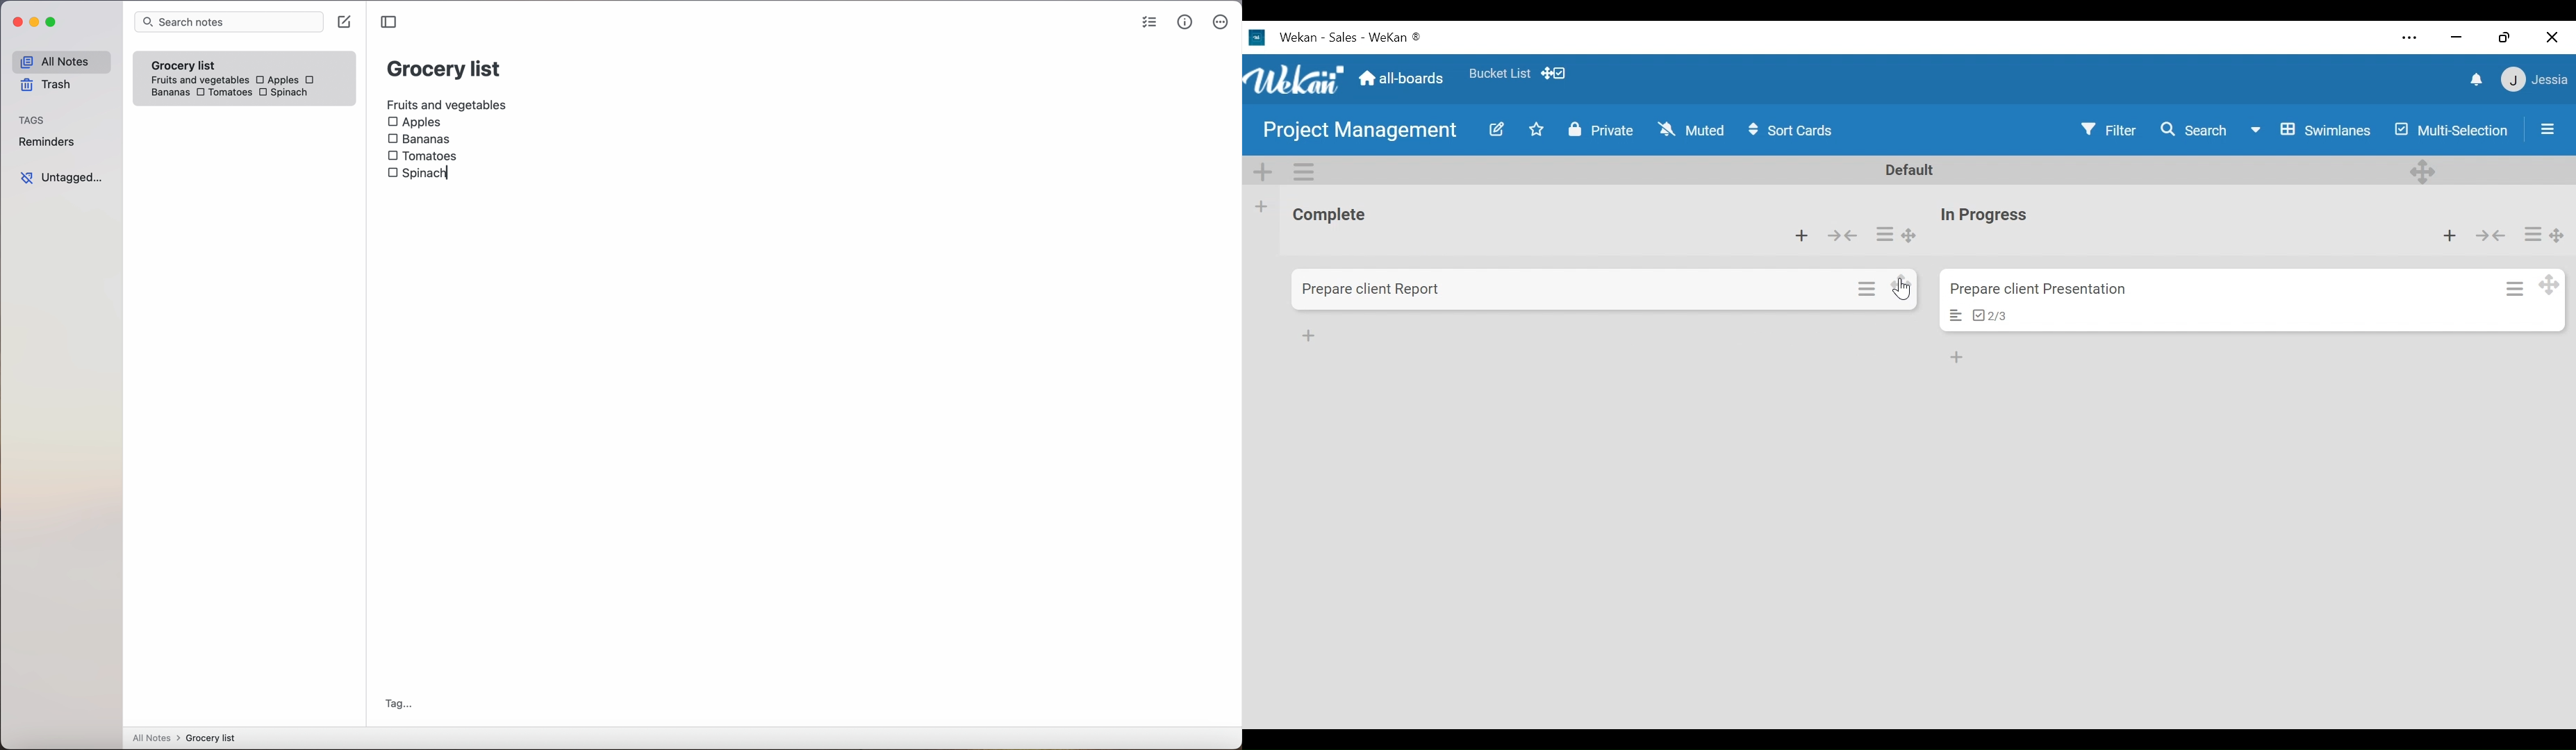 This screenshot has width=2576, height=756. What do you see at coordinates (168, 92) in the screenshot?
I see `bananas` at bounding box center [168, 92].